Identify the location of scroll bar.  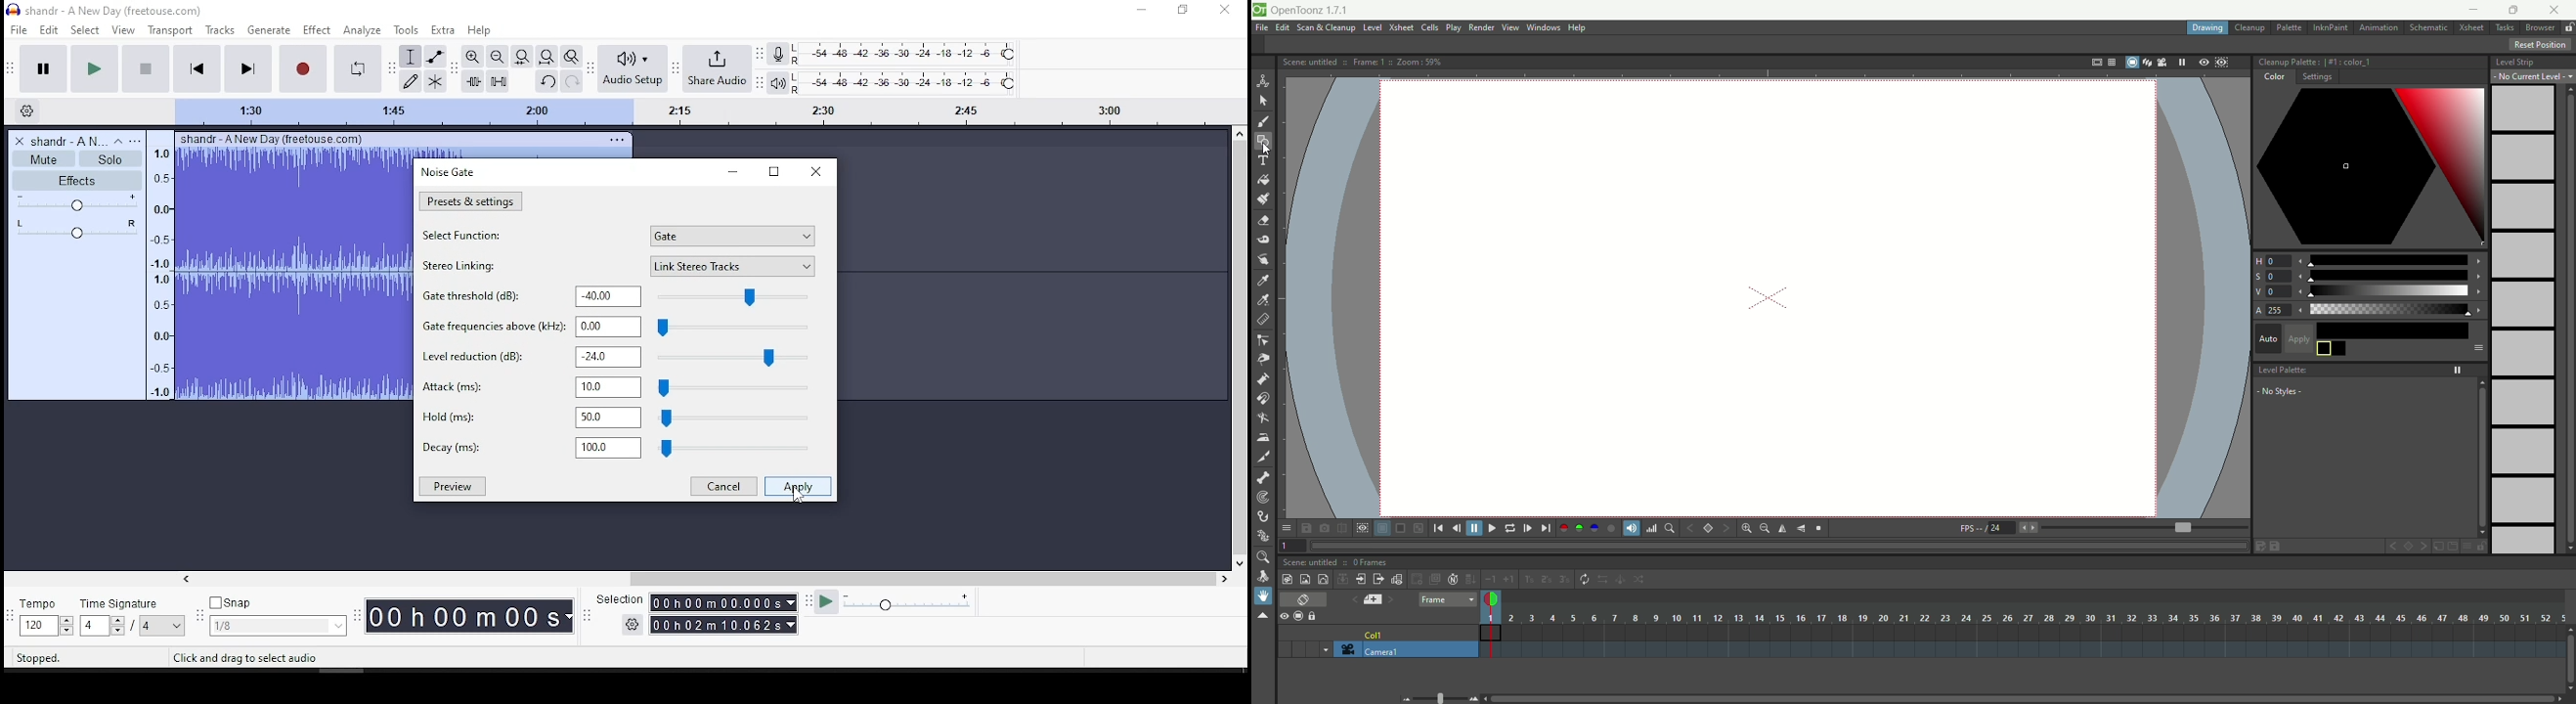
(704, 577).